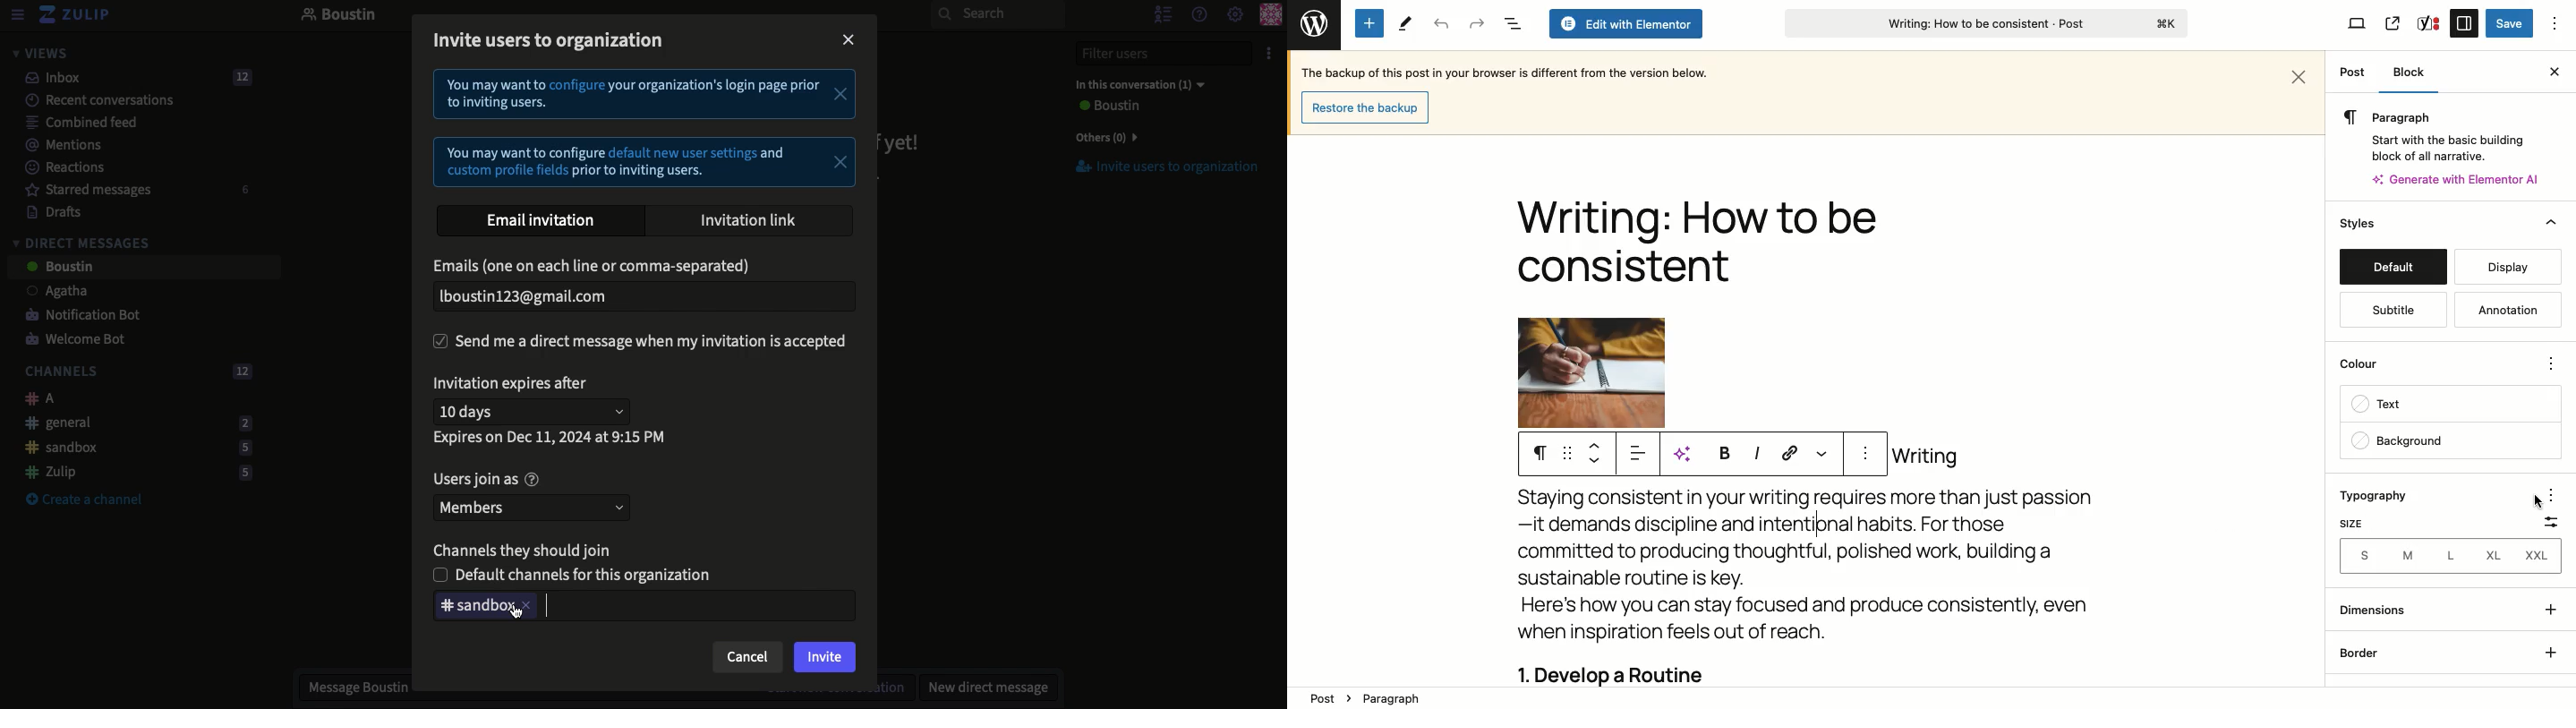 This screenshot has width=2576, height=728. Describe the element at coordinates (2393, 267) in the screenshot. I see `Default` at that location.